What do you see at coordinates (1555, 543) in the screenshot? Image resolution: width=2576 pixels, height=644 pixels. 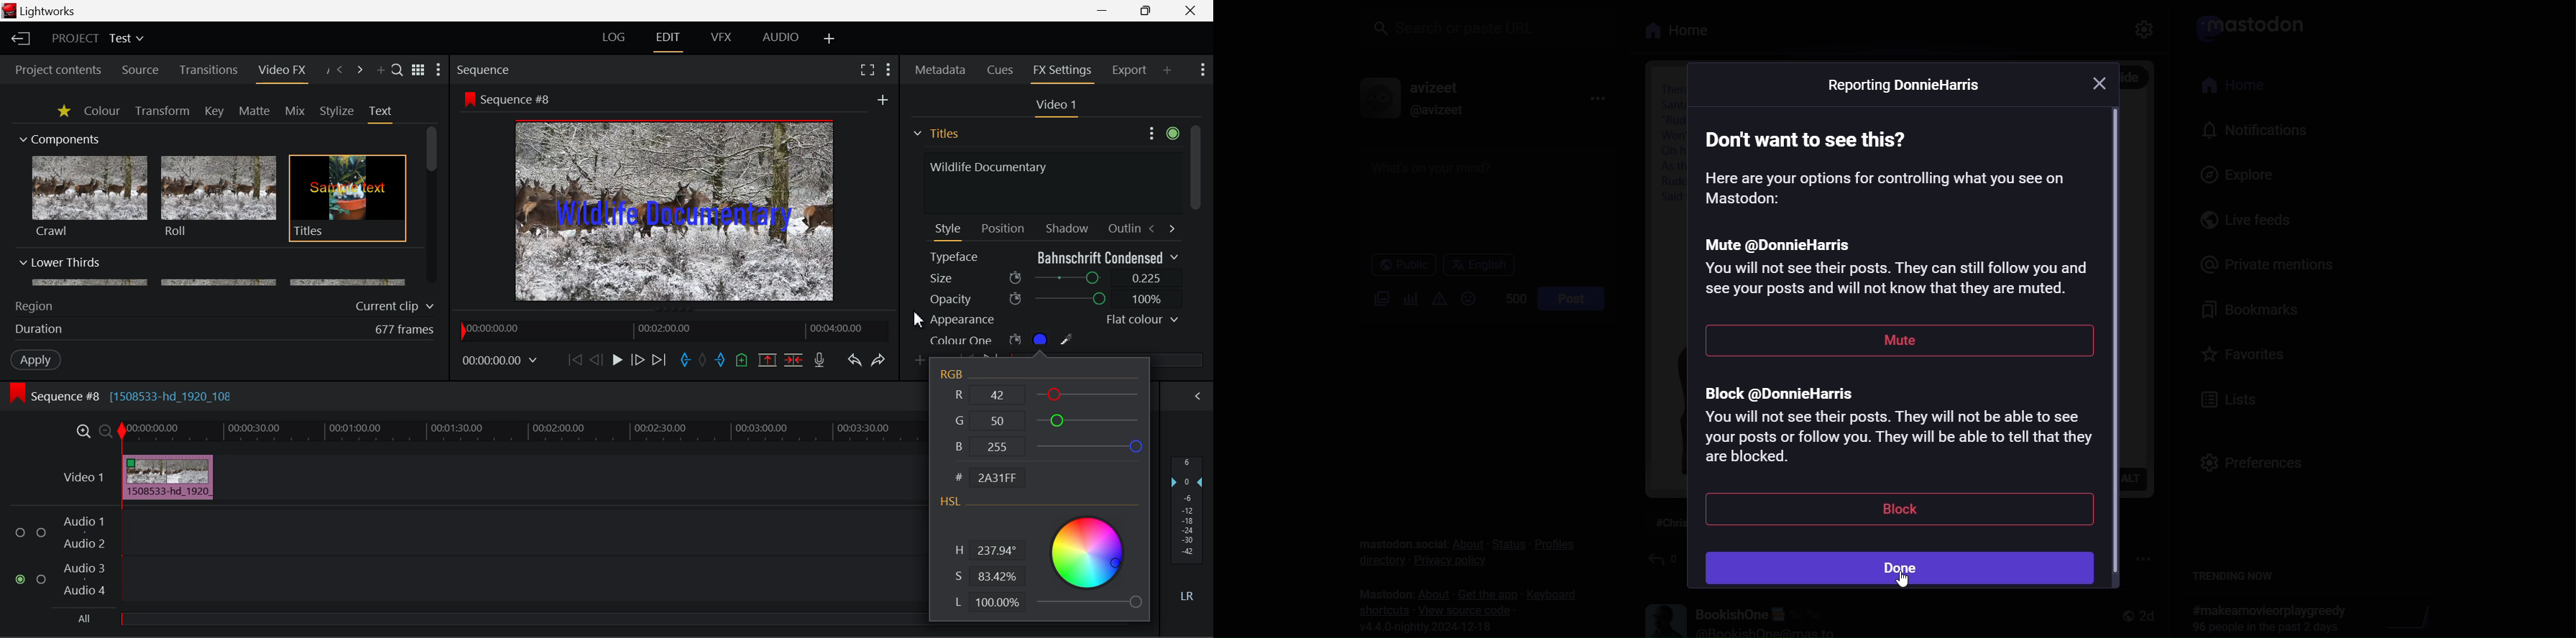 I see `profiles` at bounding box center [1555, 543].